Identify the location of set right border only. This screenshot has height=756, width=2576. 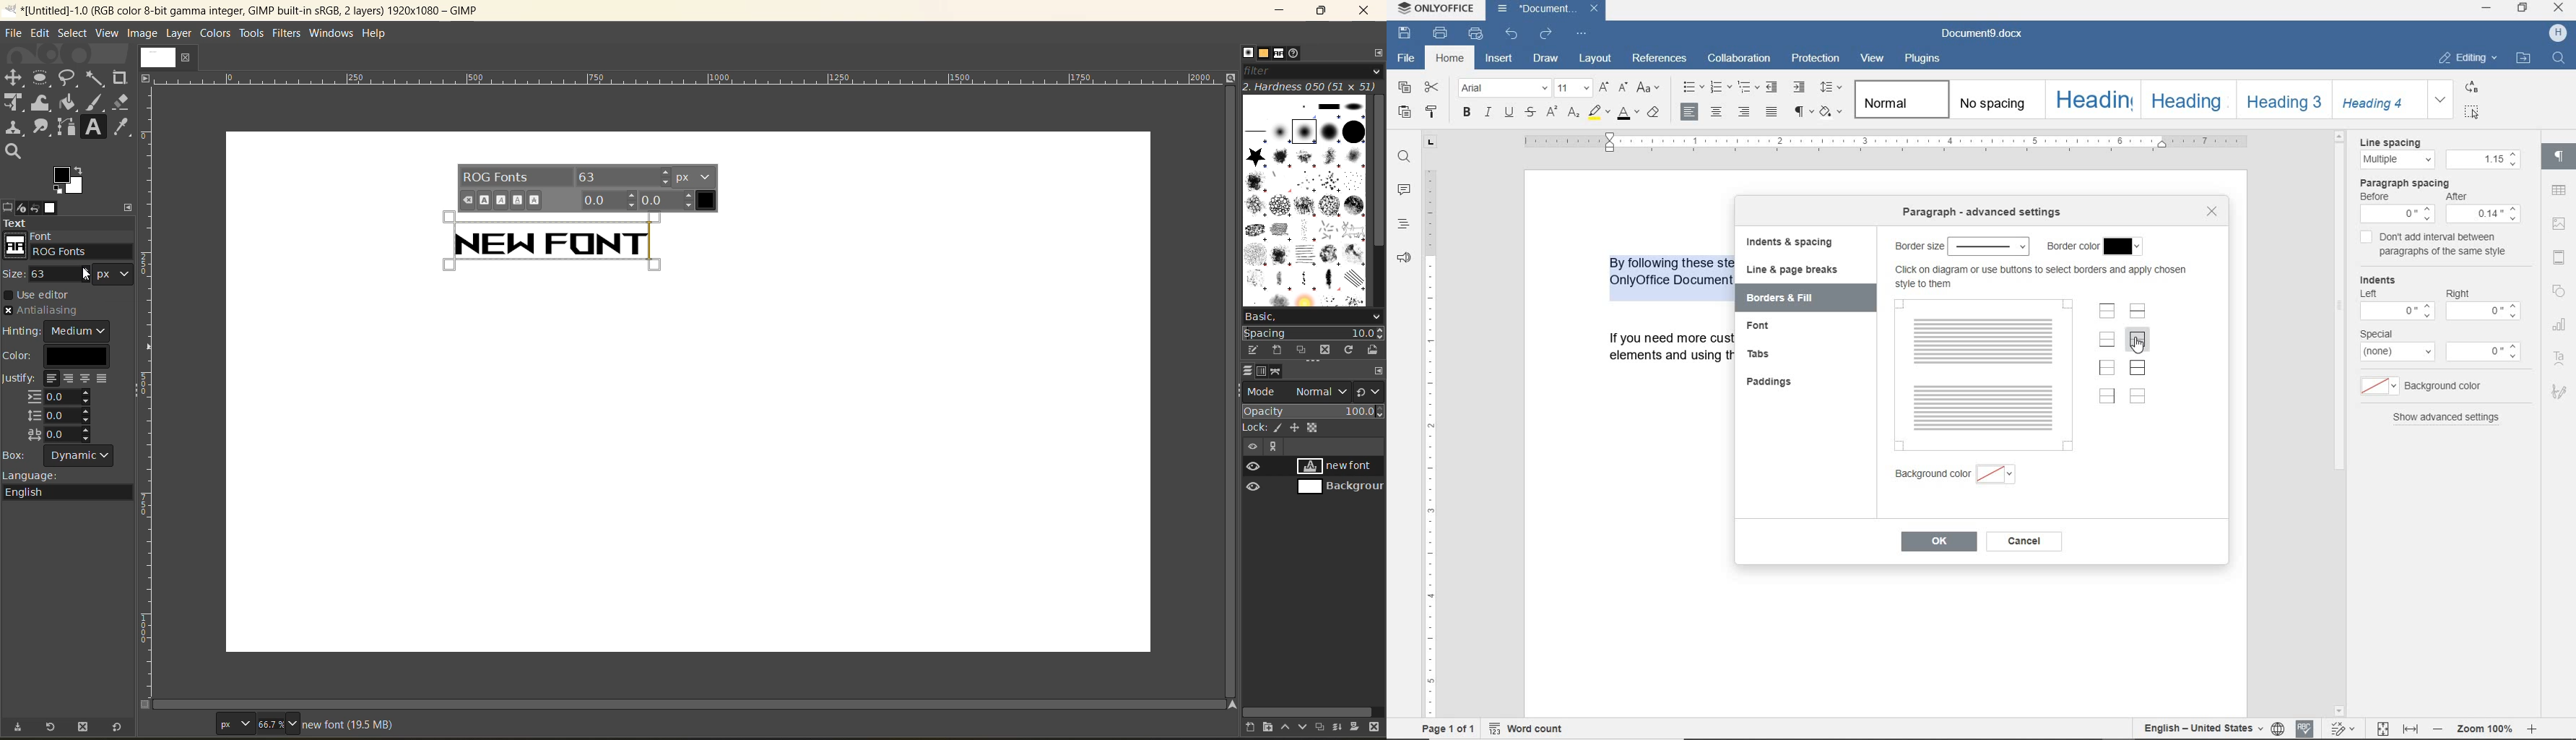
(2106, 397).